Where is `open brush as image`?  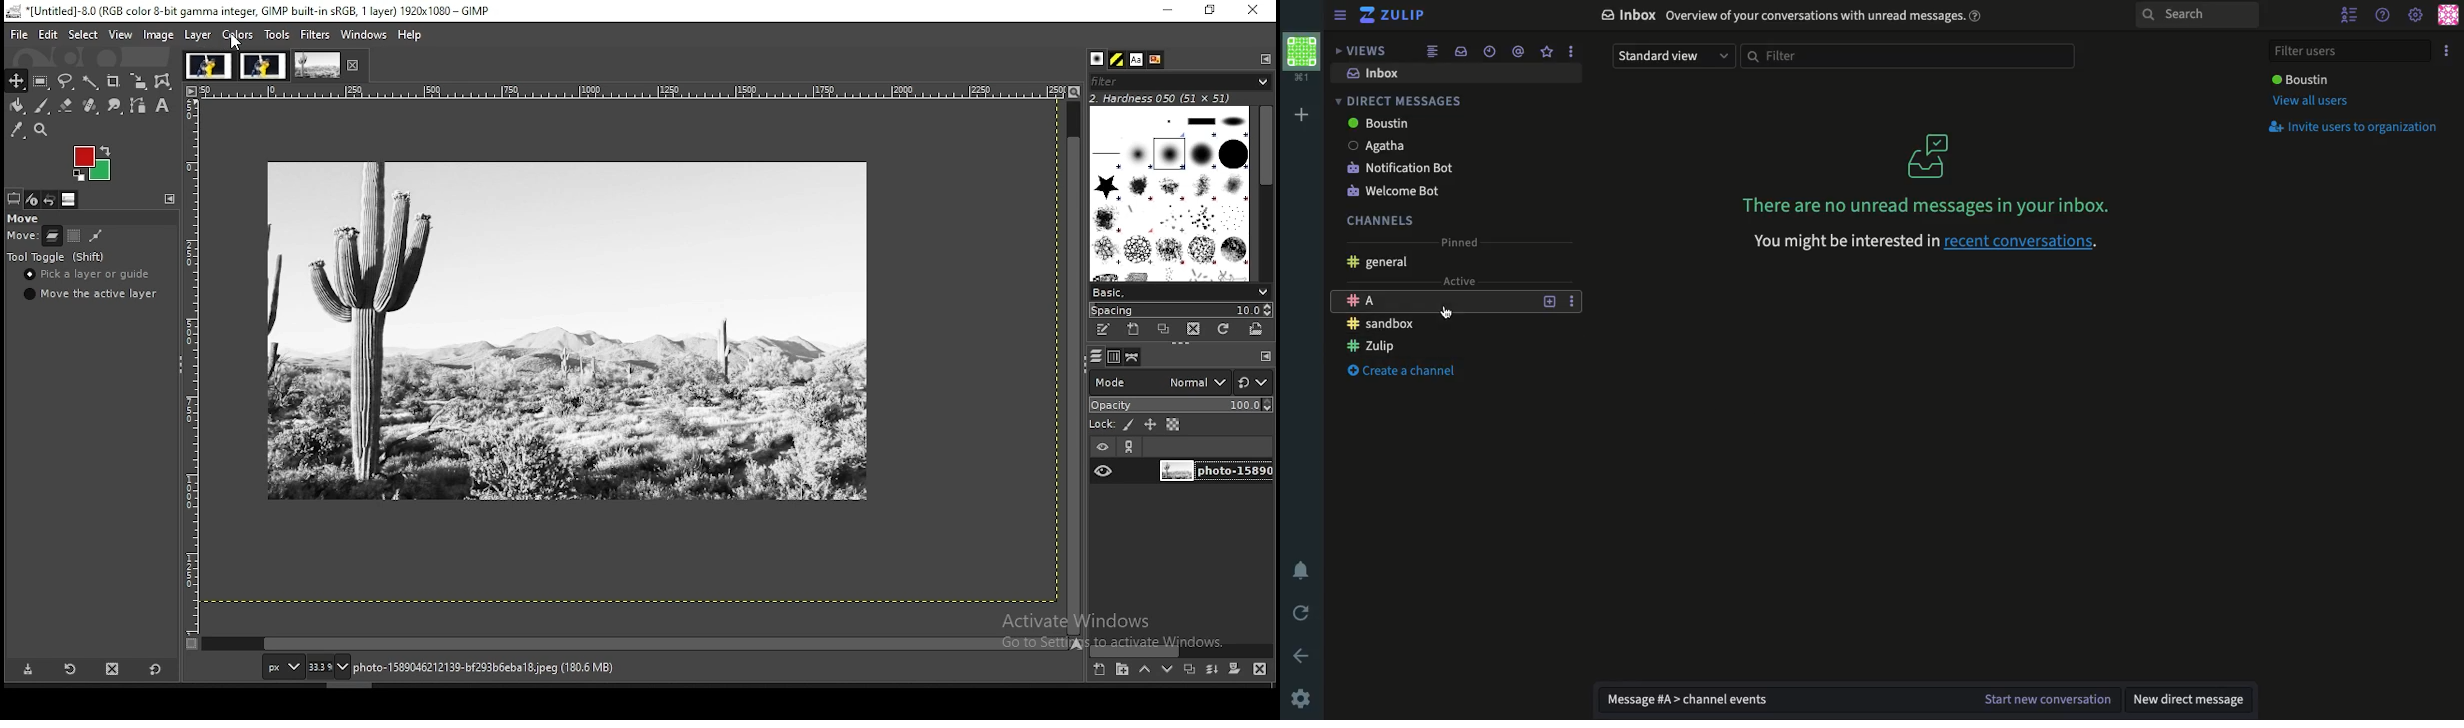 open brush as image is located at coordinates (1257, 330).